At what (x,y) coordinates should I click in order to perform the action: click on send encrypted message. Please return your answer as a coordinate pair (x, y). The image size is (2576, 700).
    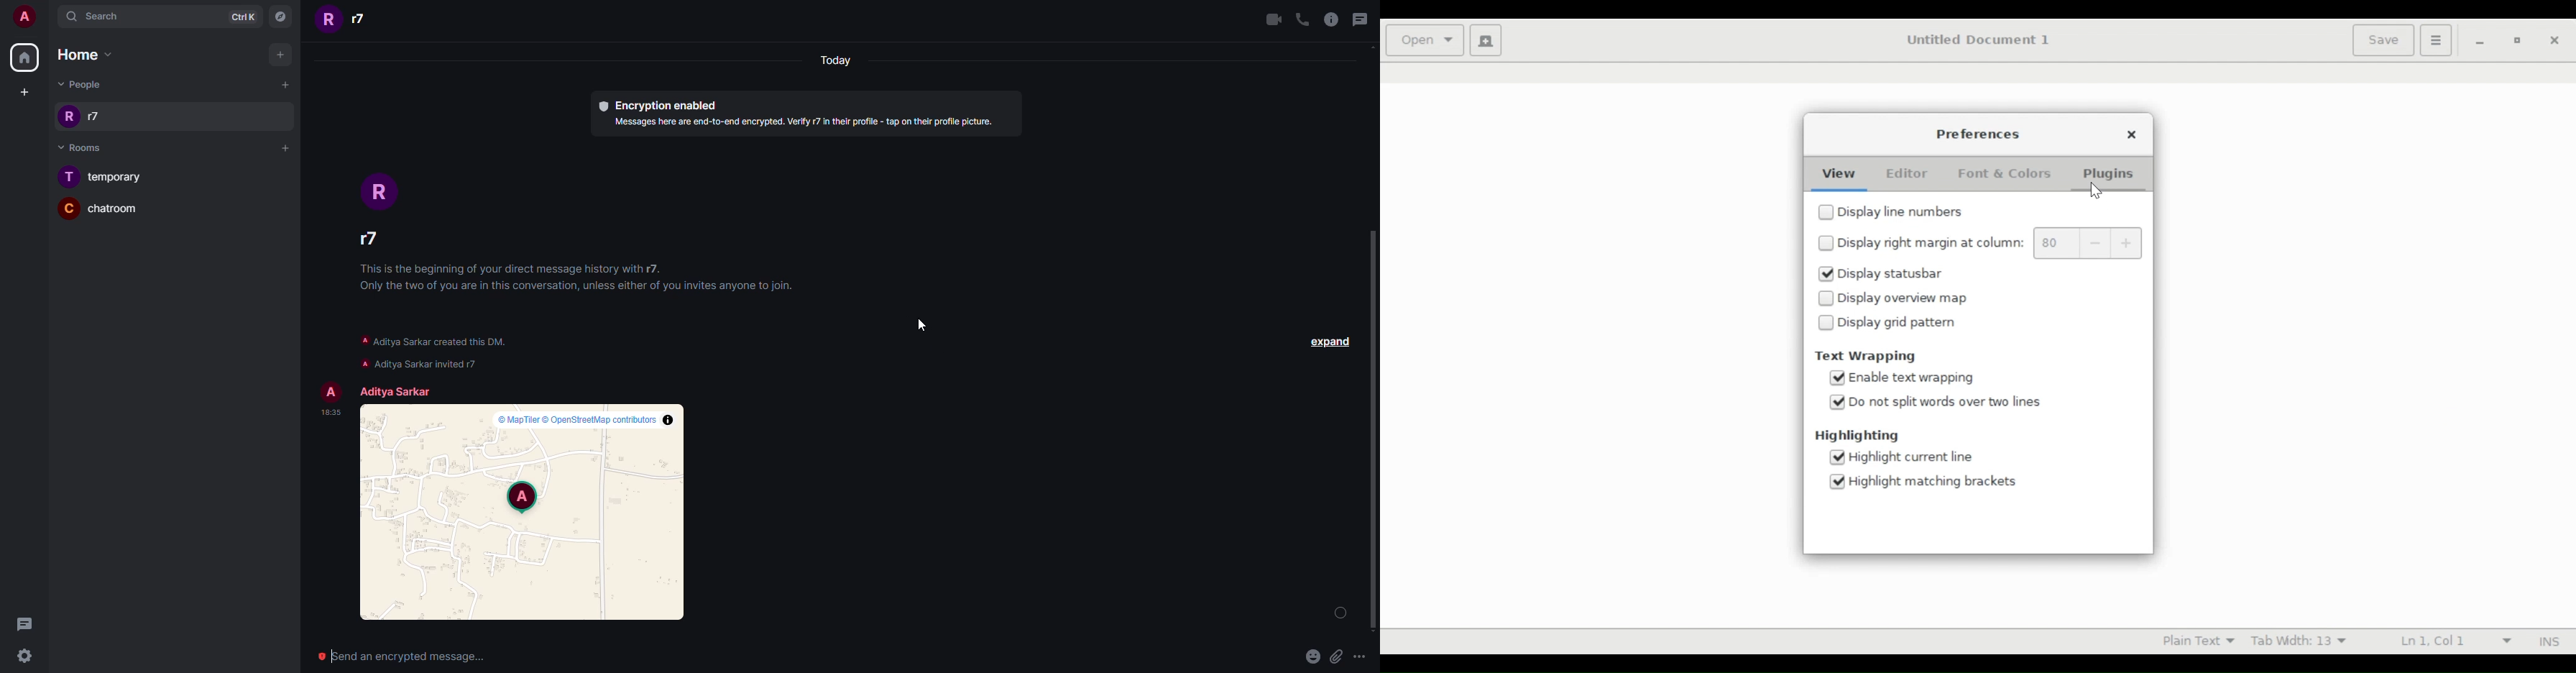
    Looking at the image, I should click on (398, 656).